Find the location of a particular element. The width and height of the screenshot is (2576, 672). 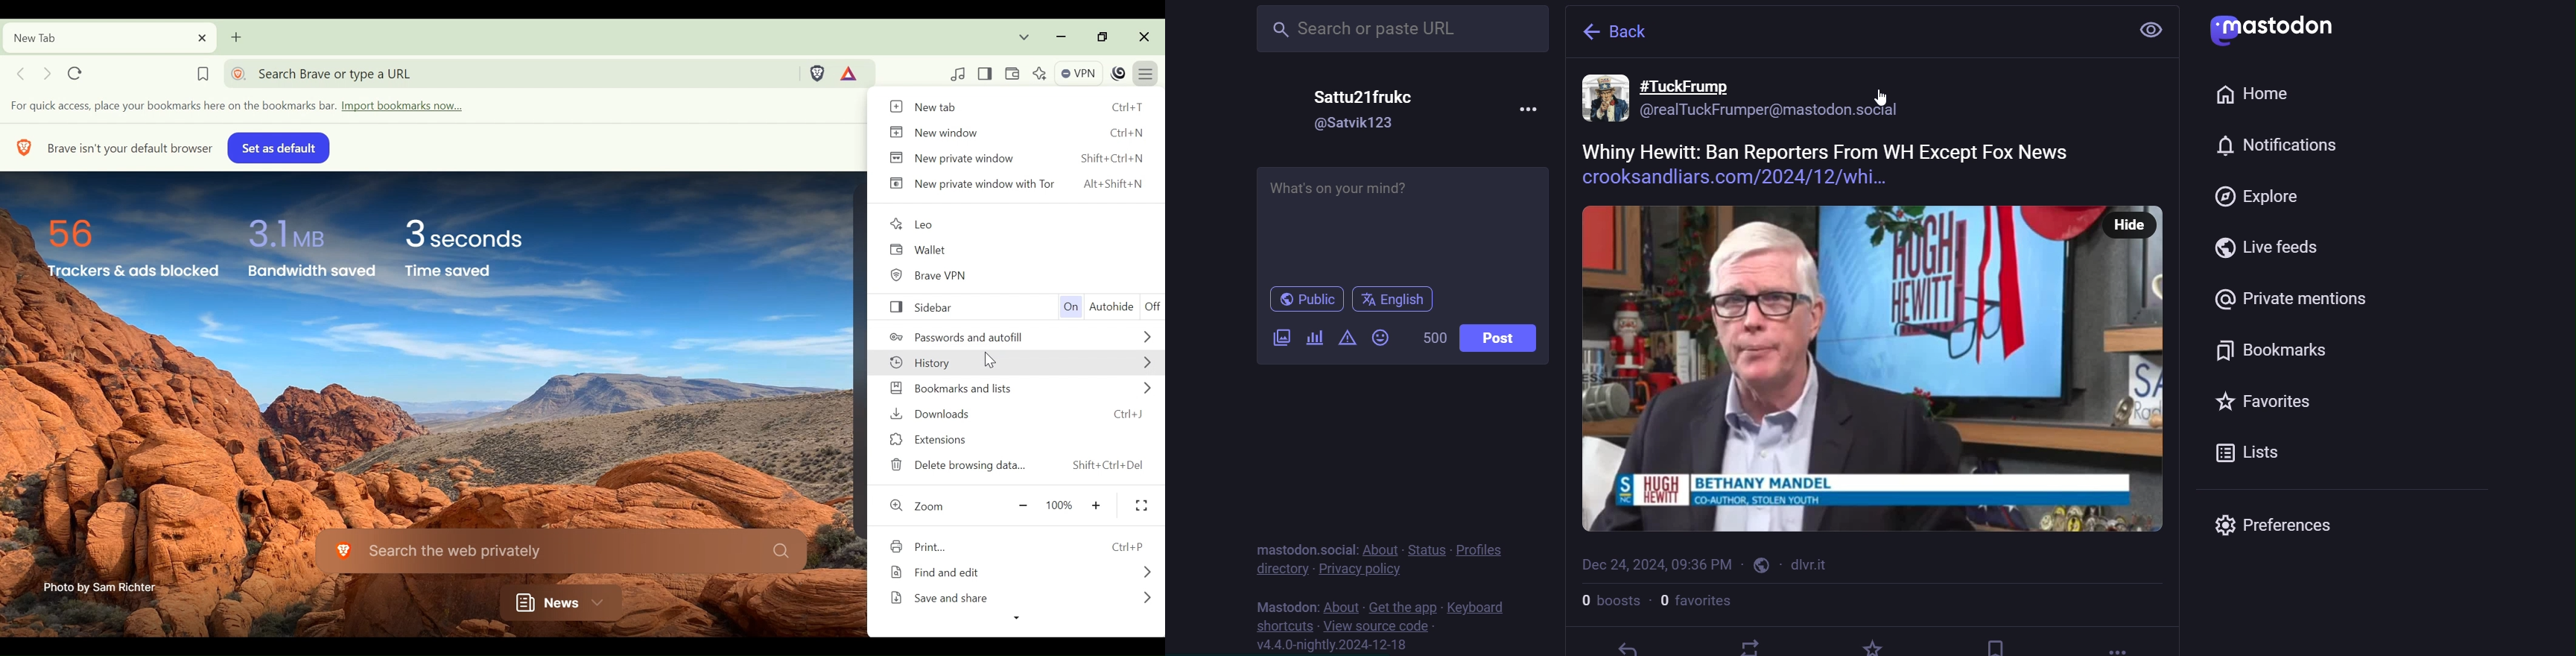

list is located at coordinates (2250, 453).